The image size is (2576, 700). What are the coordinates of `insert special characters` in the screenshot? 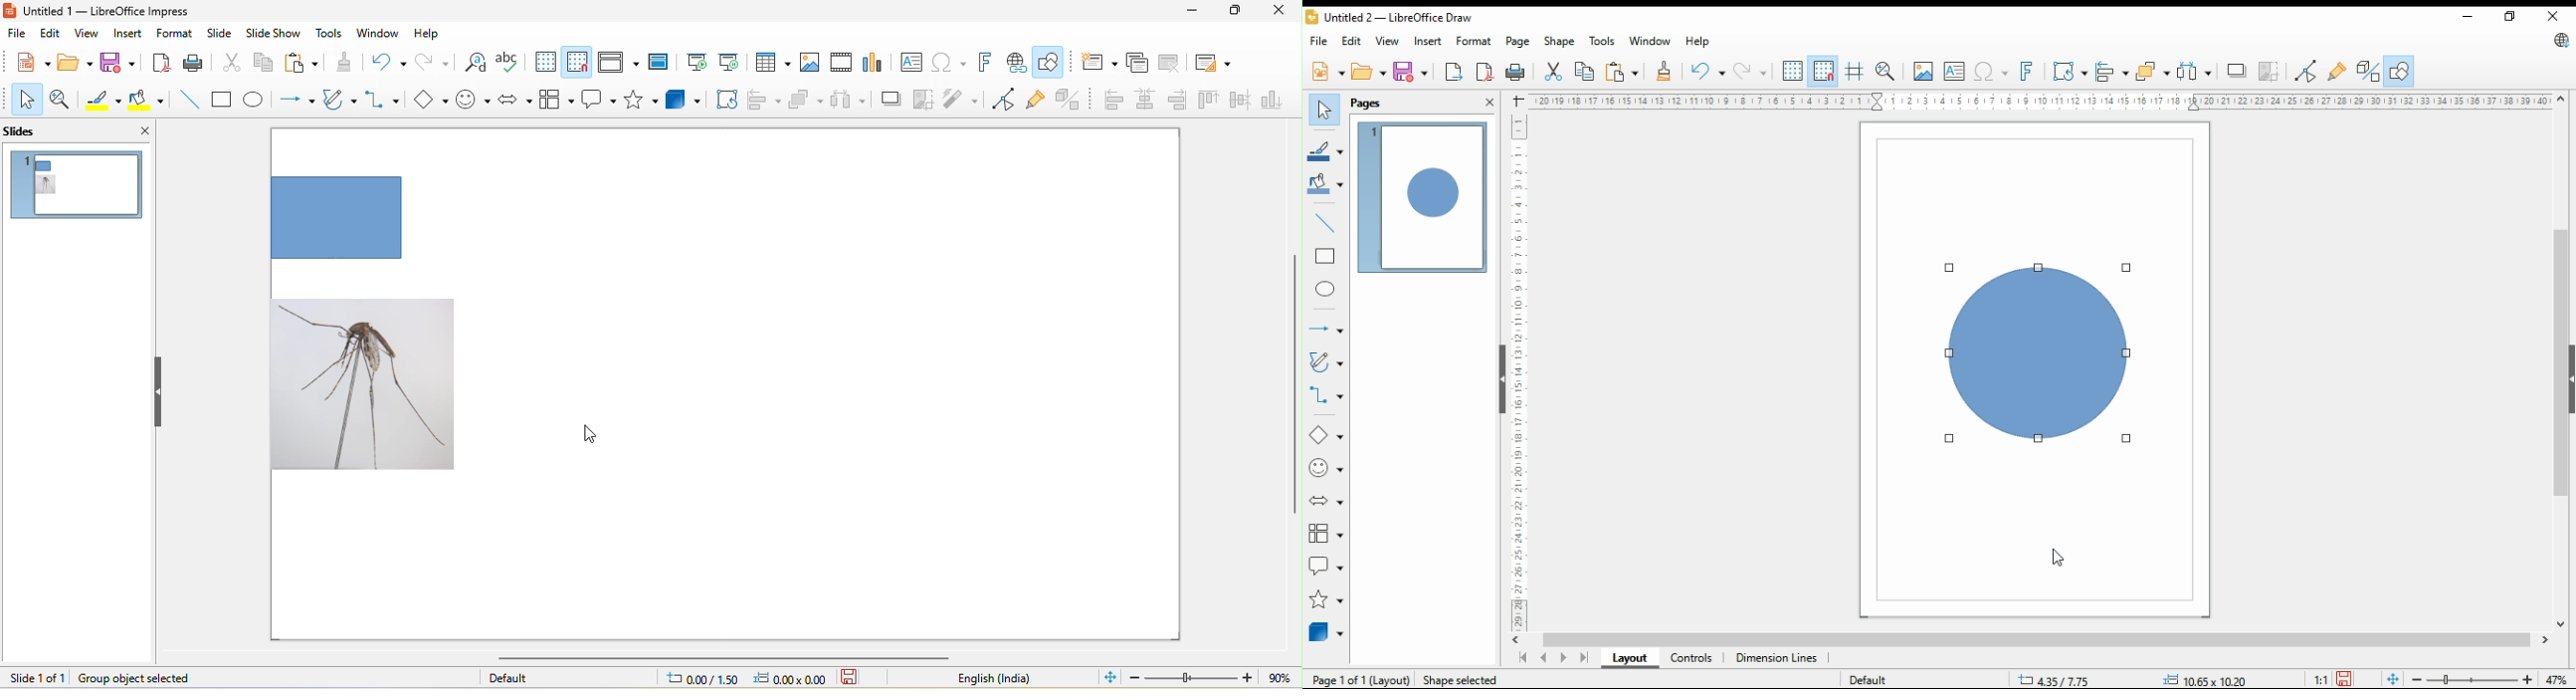 It's located at (1993, 72).